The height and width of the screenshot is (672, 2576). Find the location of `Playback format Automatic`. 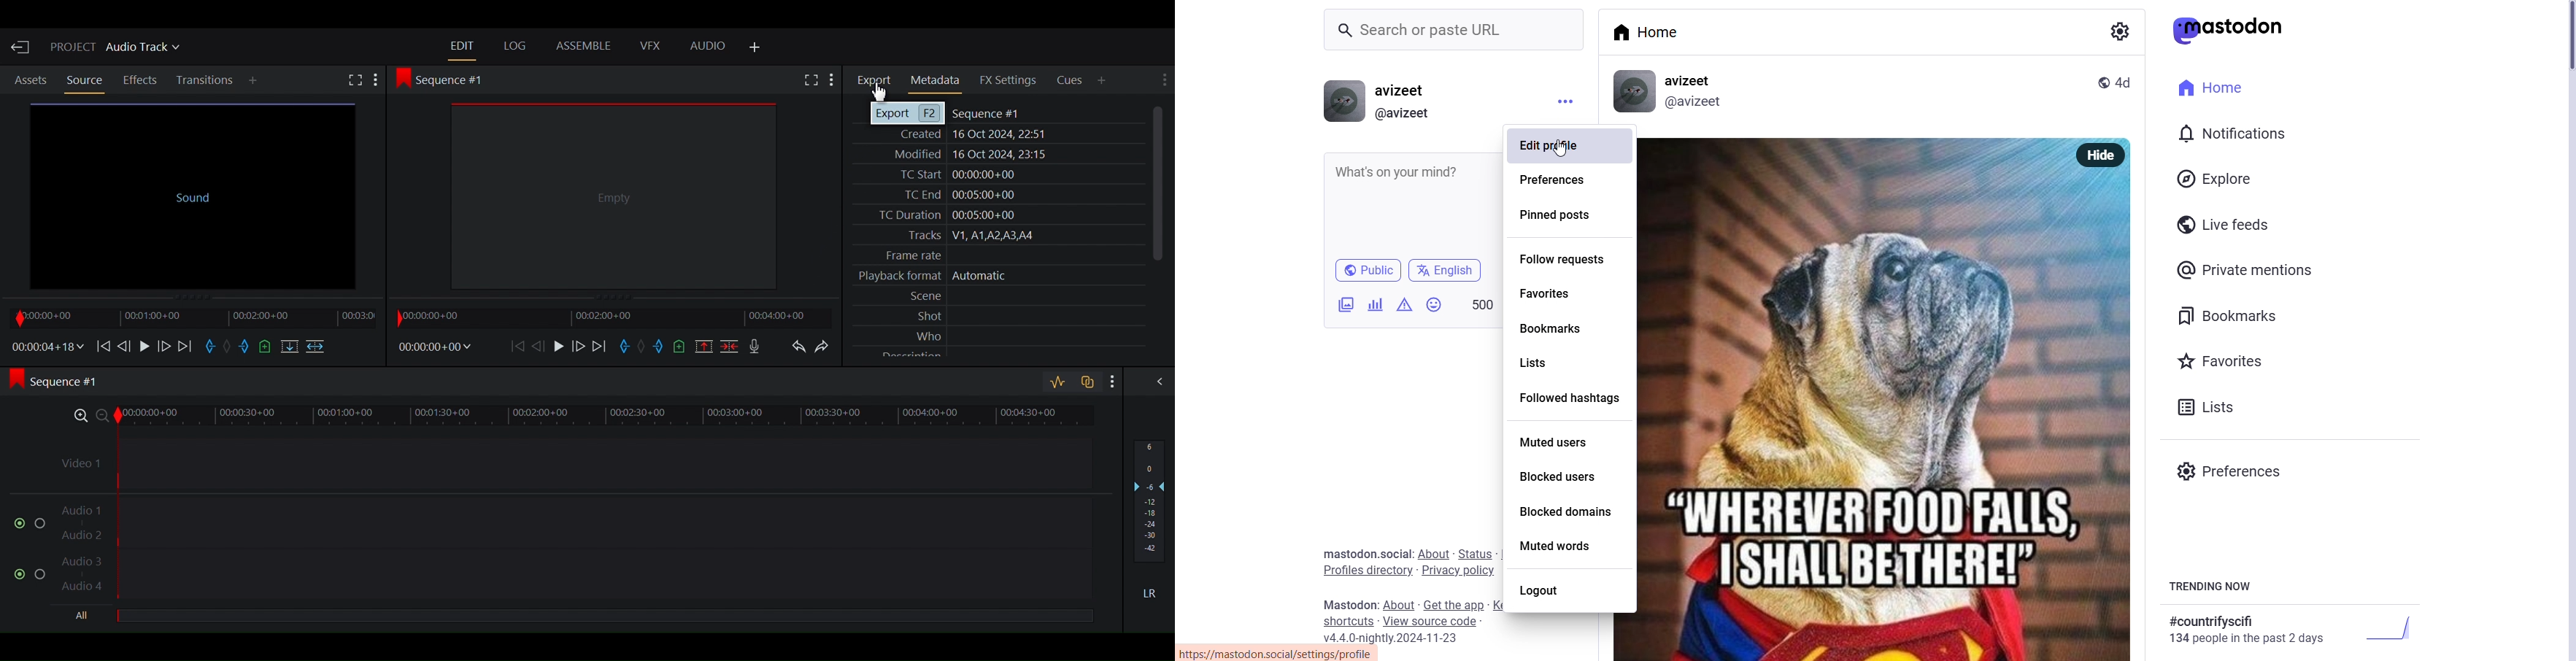

Playback format Automatic is located at coordinates (927, 278).